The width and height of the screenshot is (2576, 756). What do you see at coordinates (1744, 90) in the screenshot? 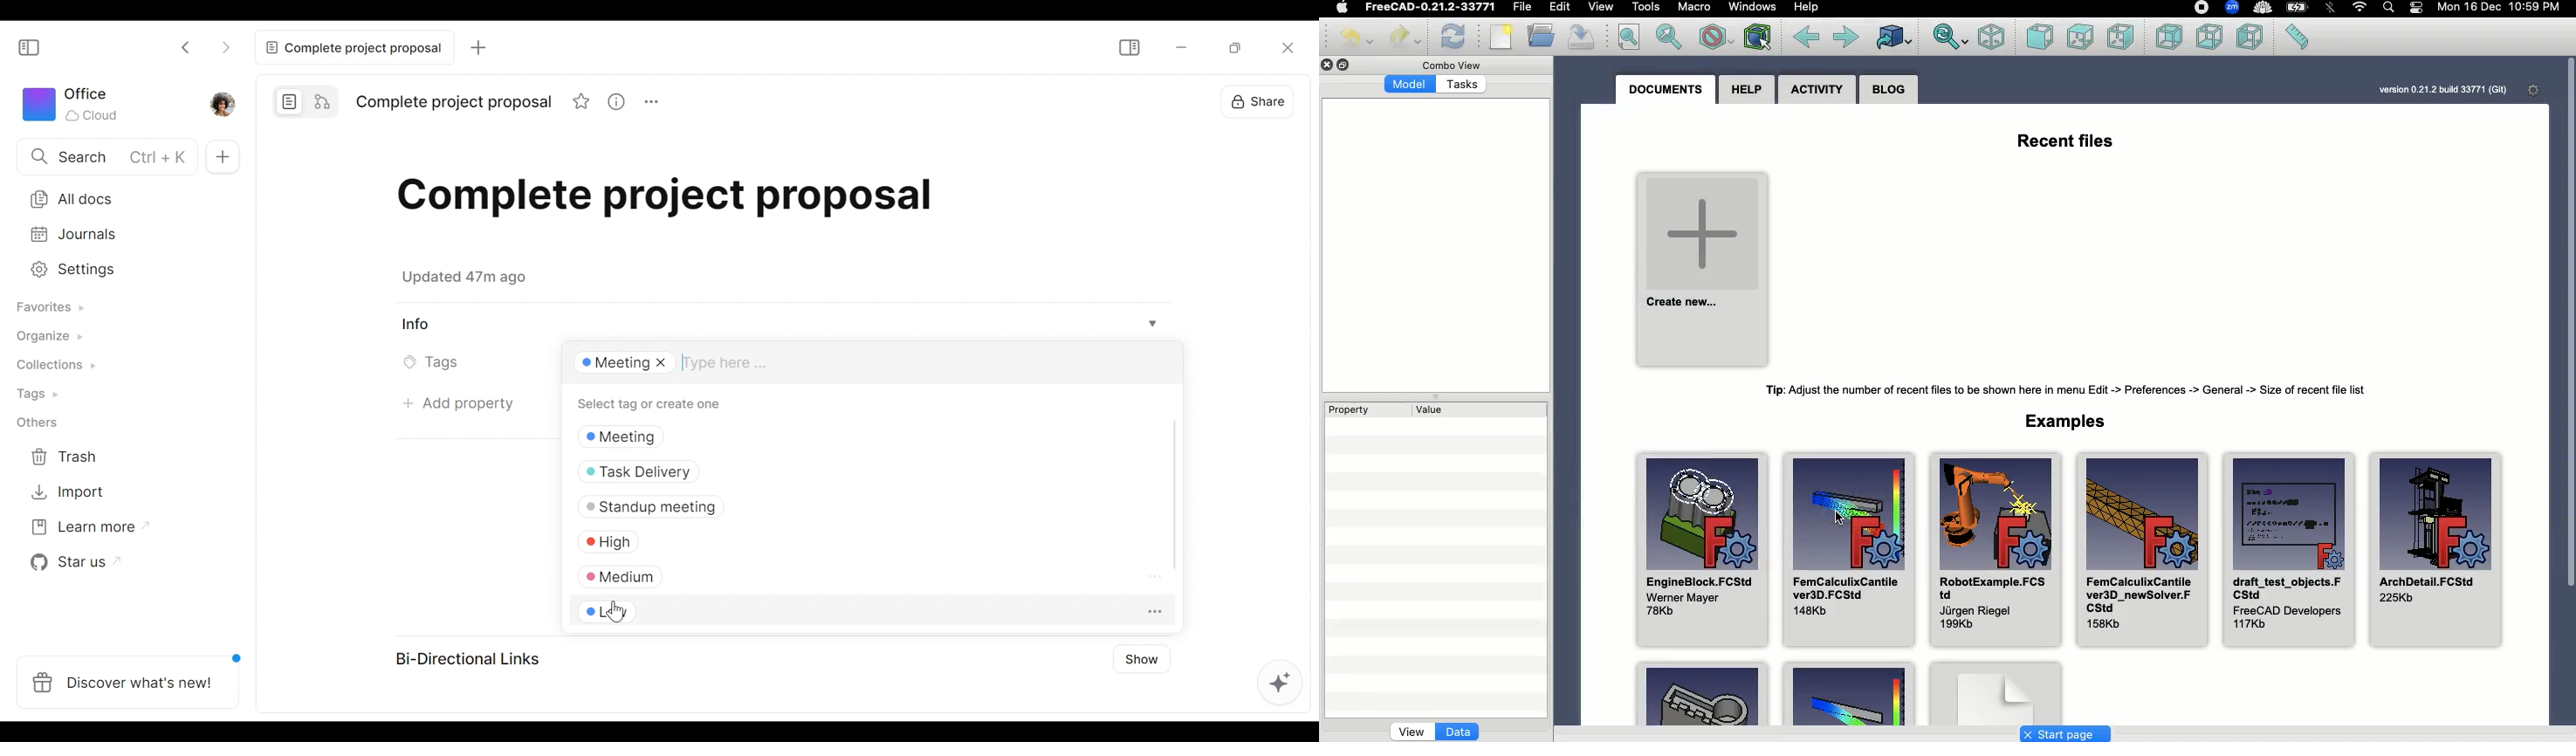
I see `Help` at bounding box center [1744, 90].